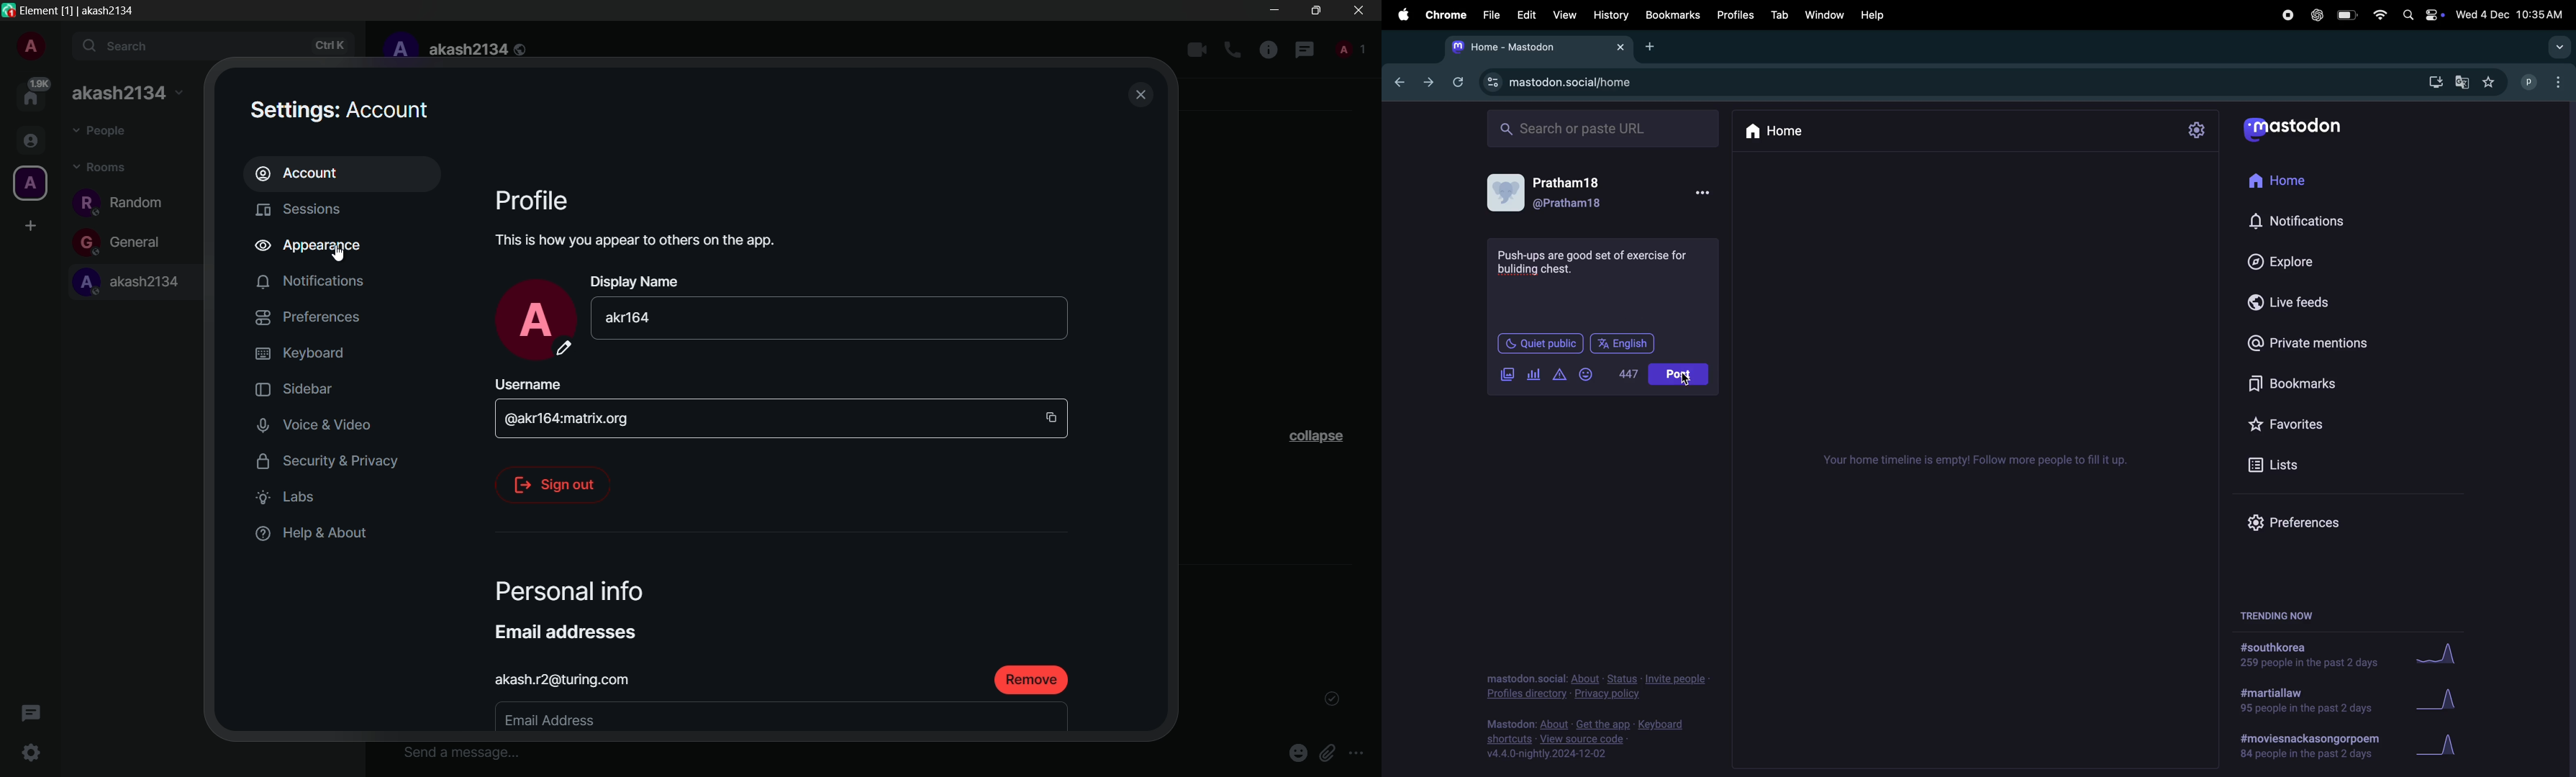 The width and height of the screenshot is (2576, 784). I want to click on room info, so click(1269, 51).